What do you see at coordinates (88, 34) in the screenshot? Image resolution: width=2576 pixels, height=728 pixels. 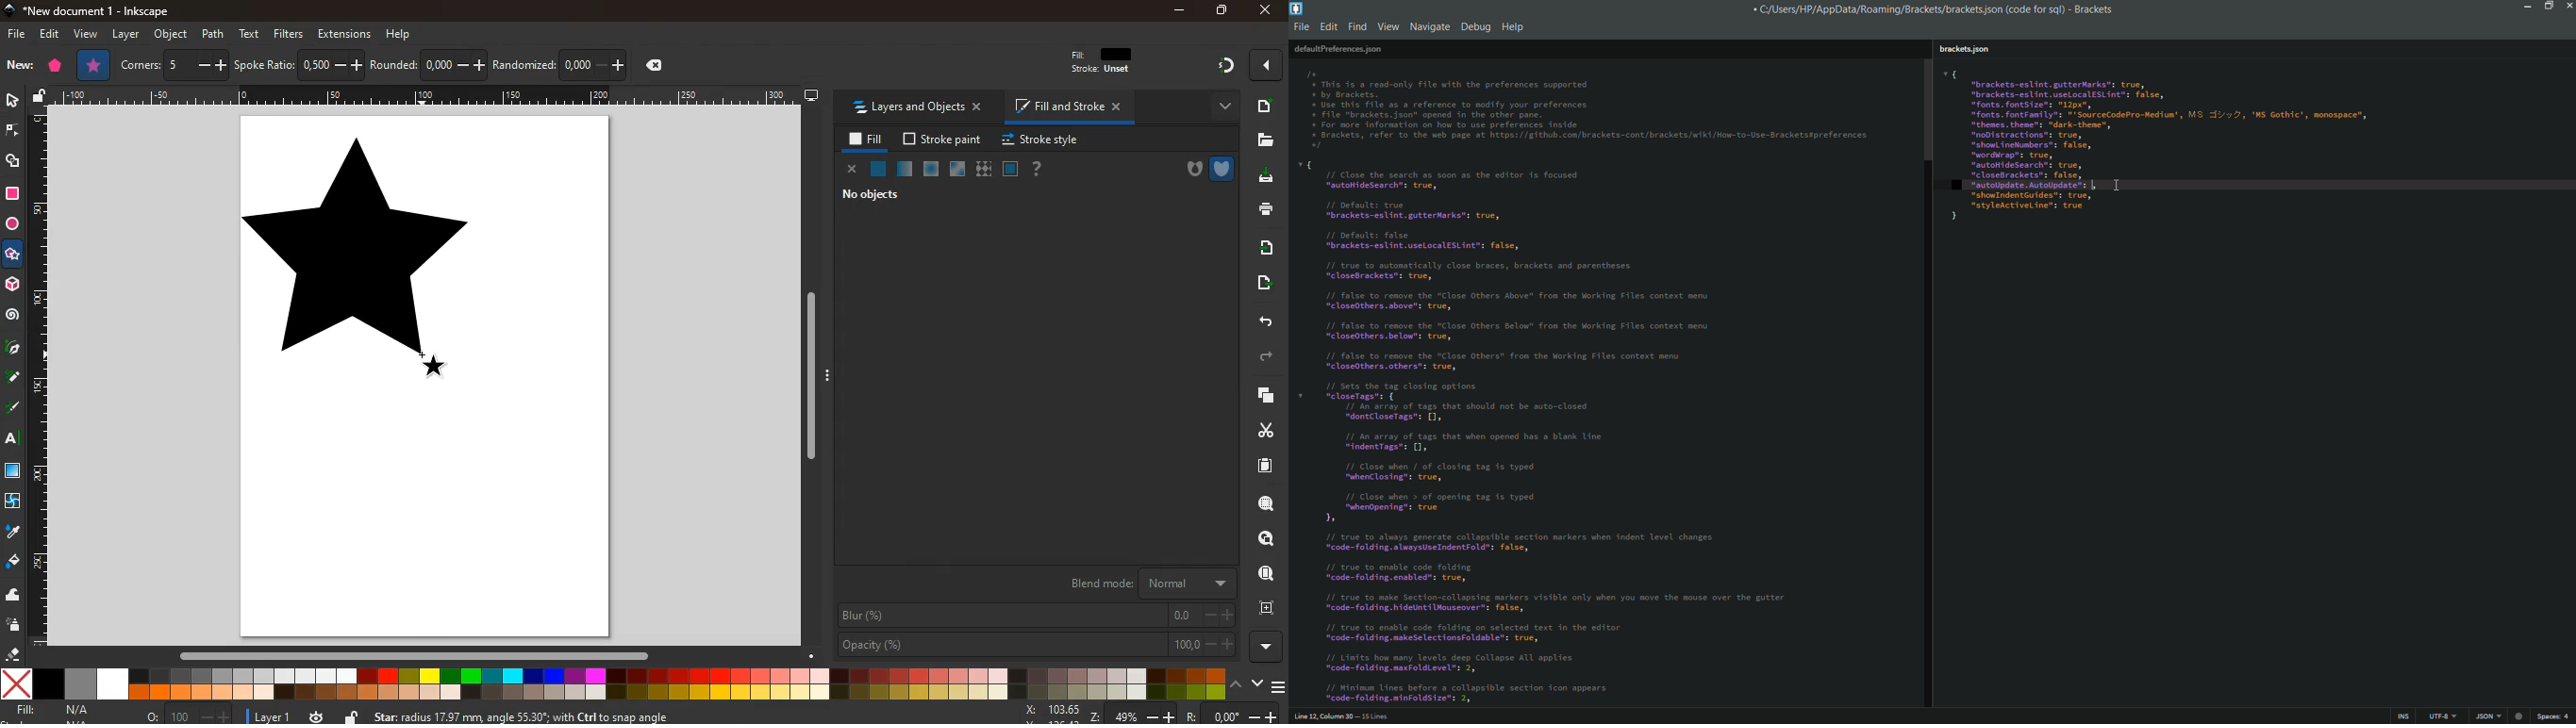 I see `view` at bounding box center [88, 34].